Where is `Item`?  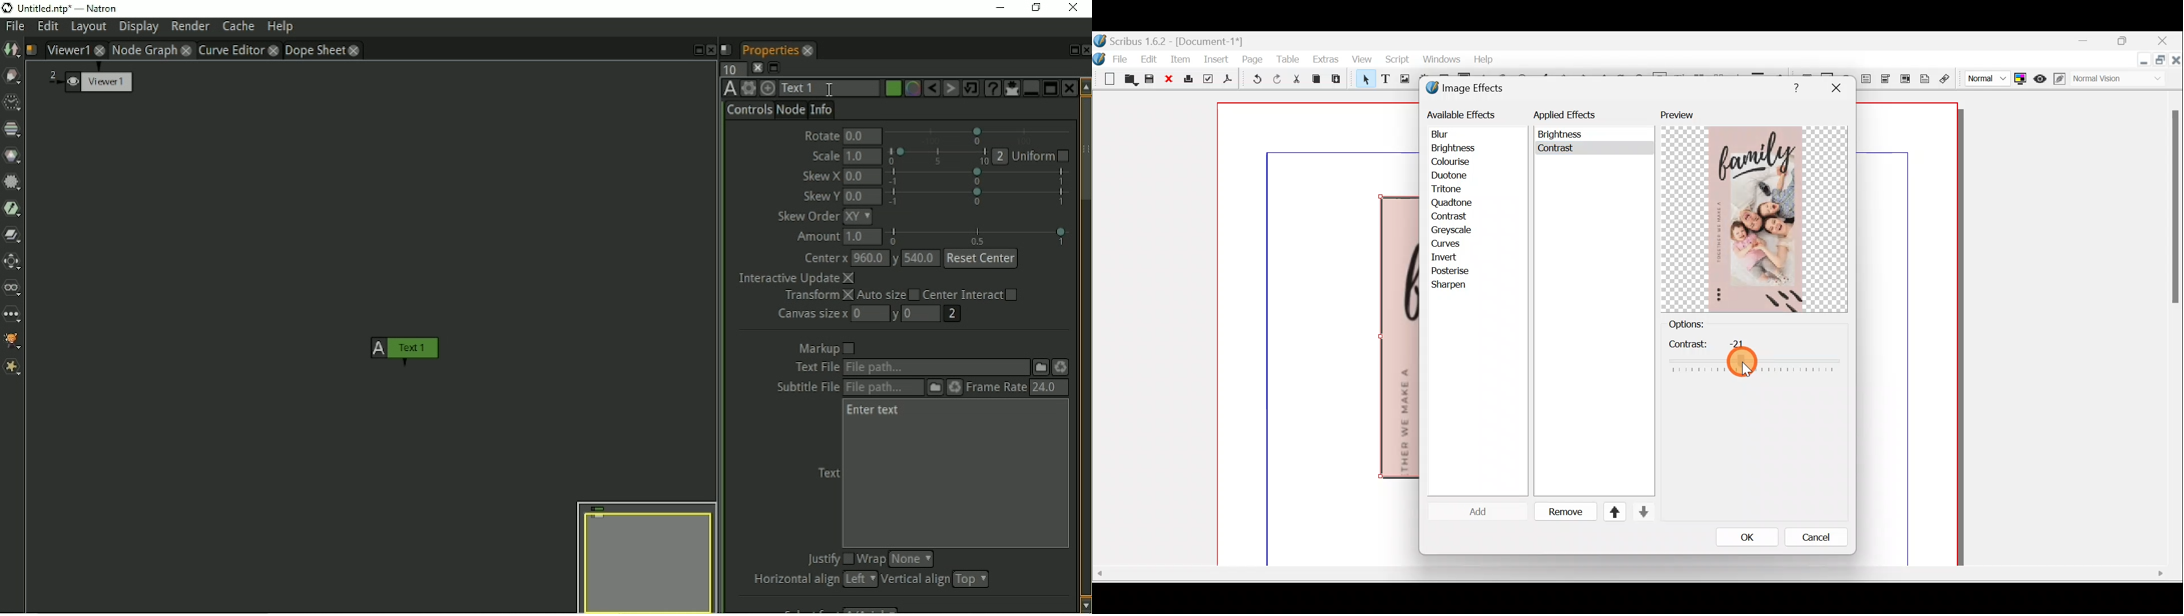 Item is located at coordinates (1181, 59).